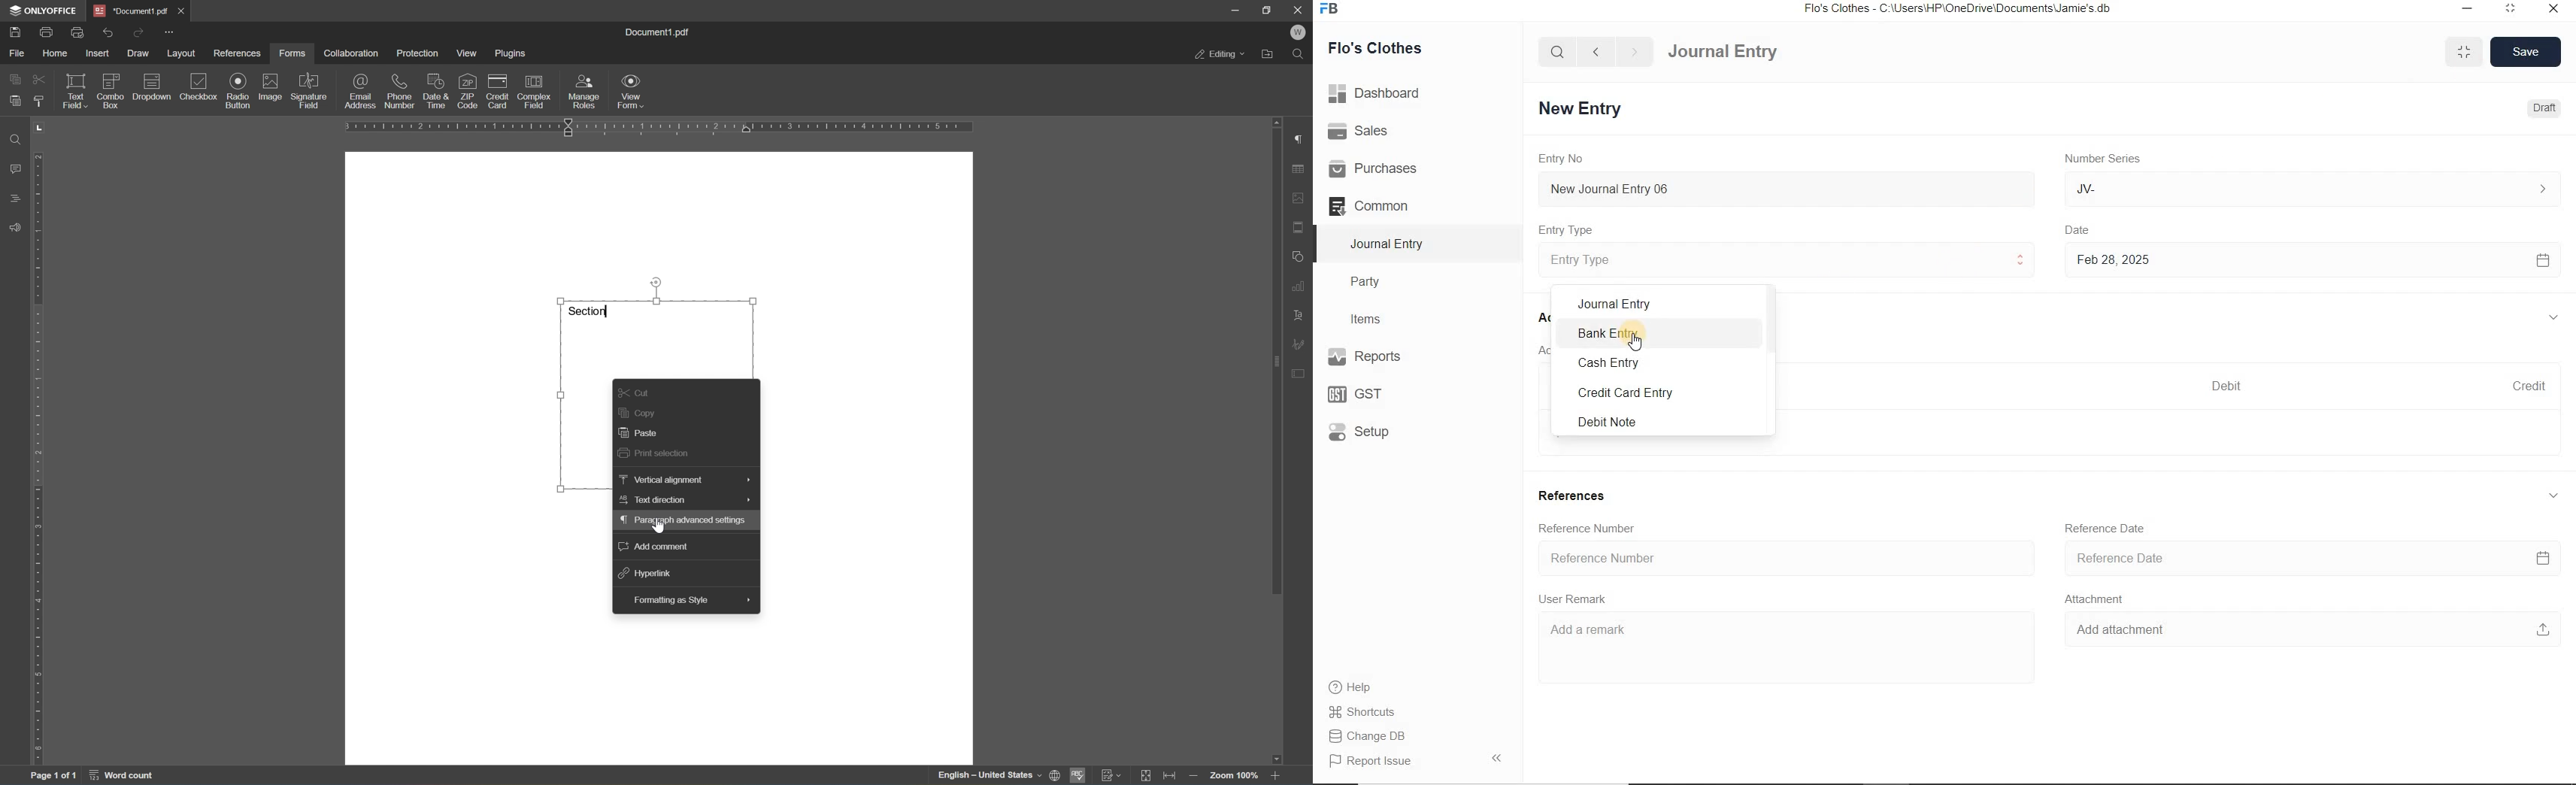  Describe the element at coordinates (1380, 92) in the screenshot. I see `Dashboard` at that location.